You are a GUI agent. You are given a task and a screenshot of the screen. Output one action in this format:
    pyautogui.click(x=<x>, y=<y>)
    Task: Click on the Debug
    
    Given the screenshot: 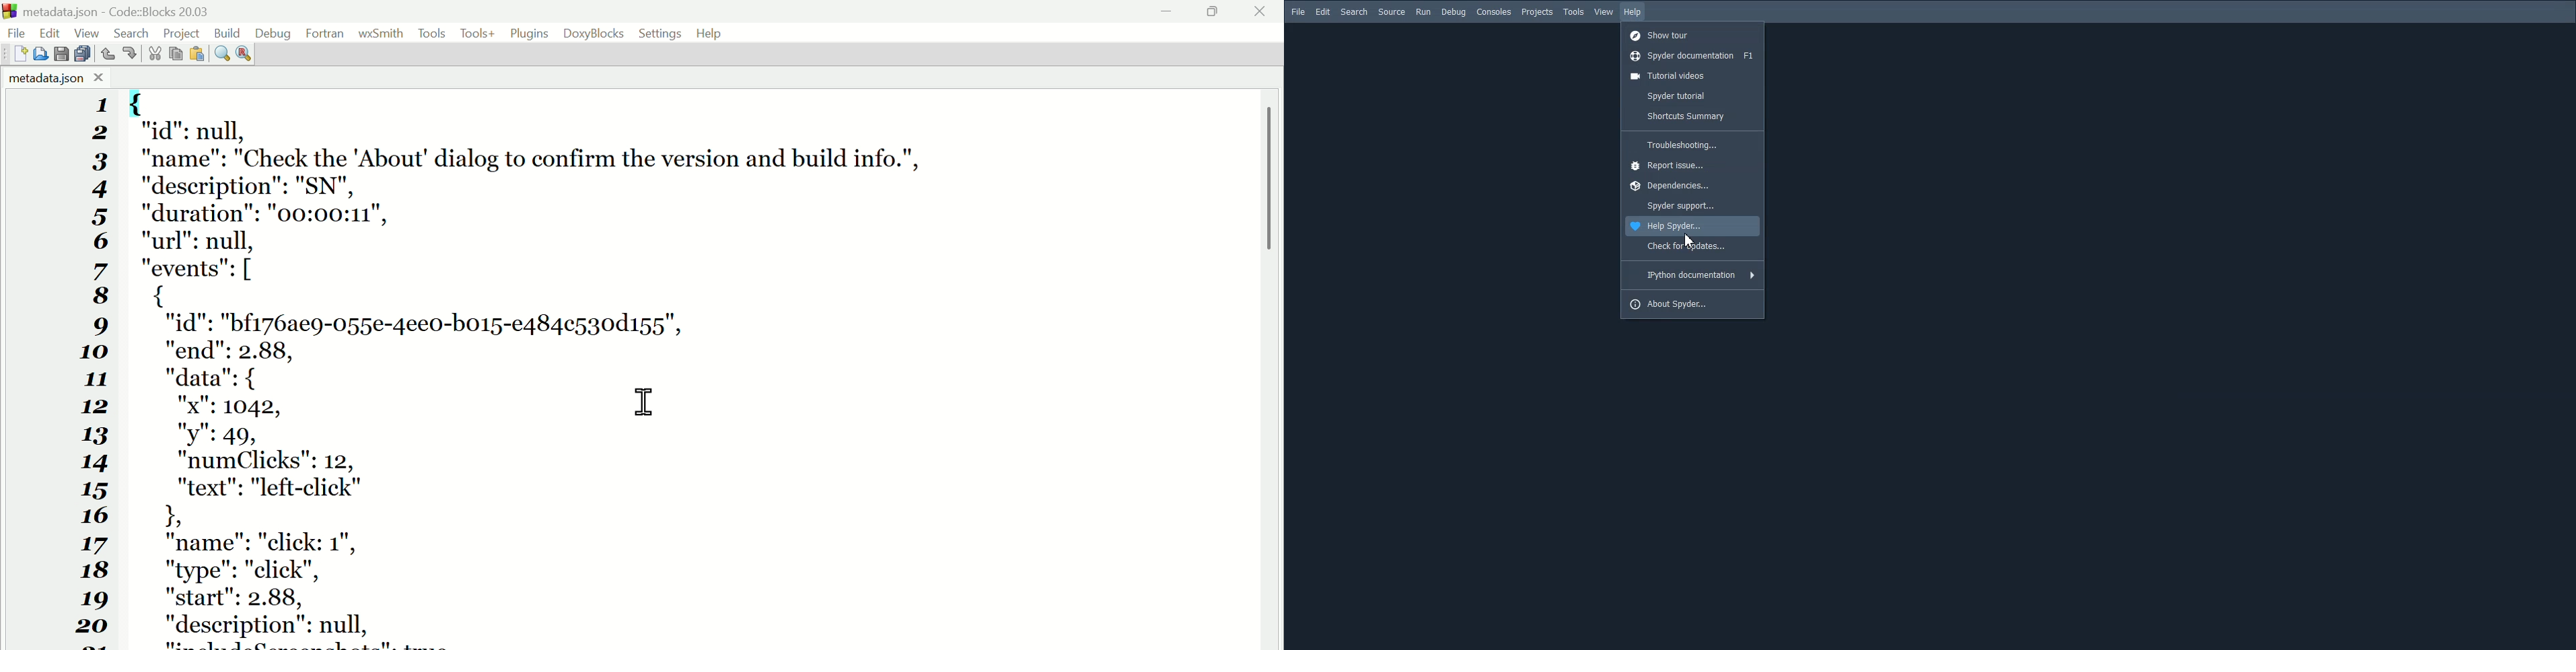 What is the action you would take?
    pyautogui.click(x=1454, y=12)
    